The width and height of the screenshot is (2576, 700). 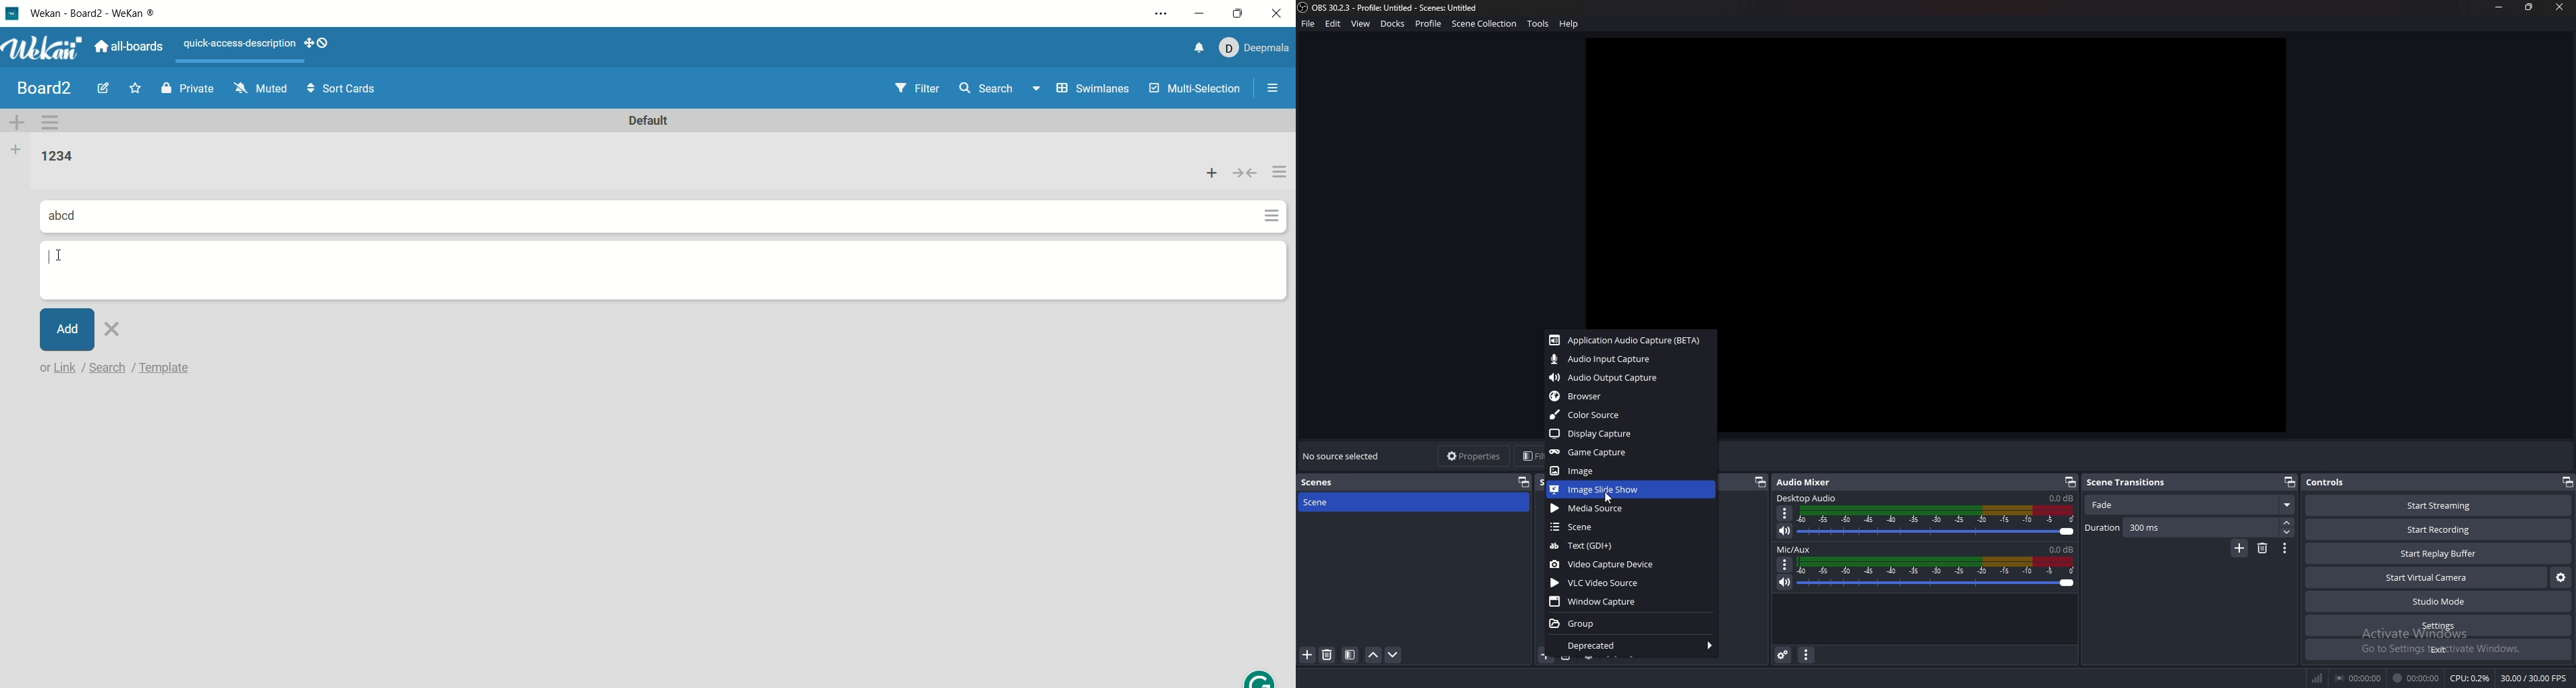 What do you see at coordinates (1611, 498) in the screenshot?
I see `cursor` at bounding box center [1611, 498].